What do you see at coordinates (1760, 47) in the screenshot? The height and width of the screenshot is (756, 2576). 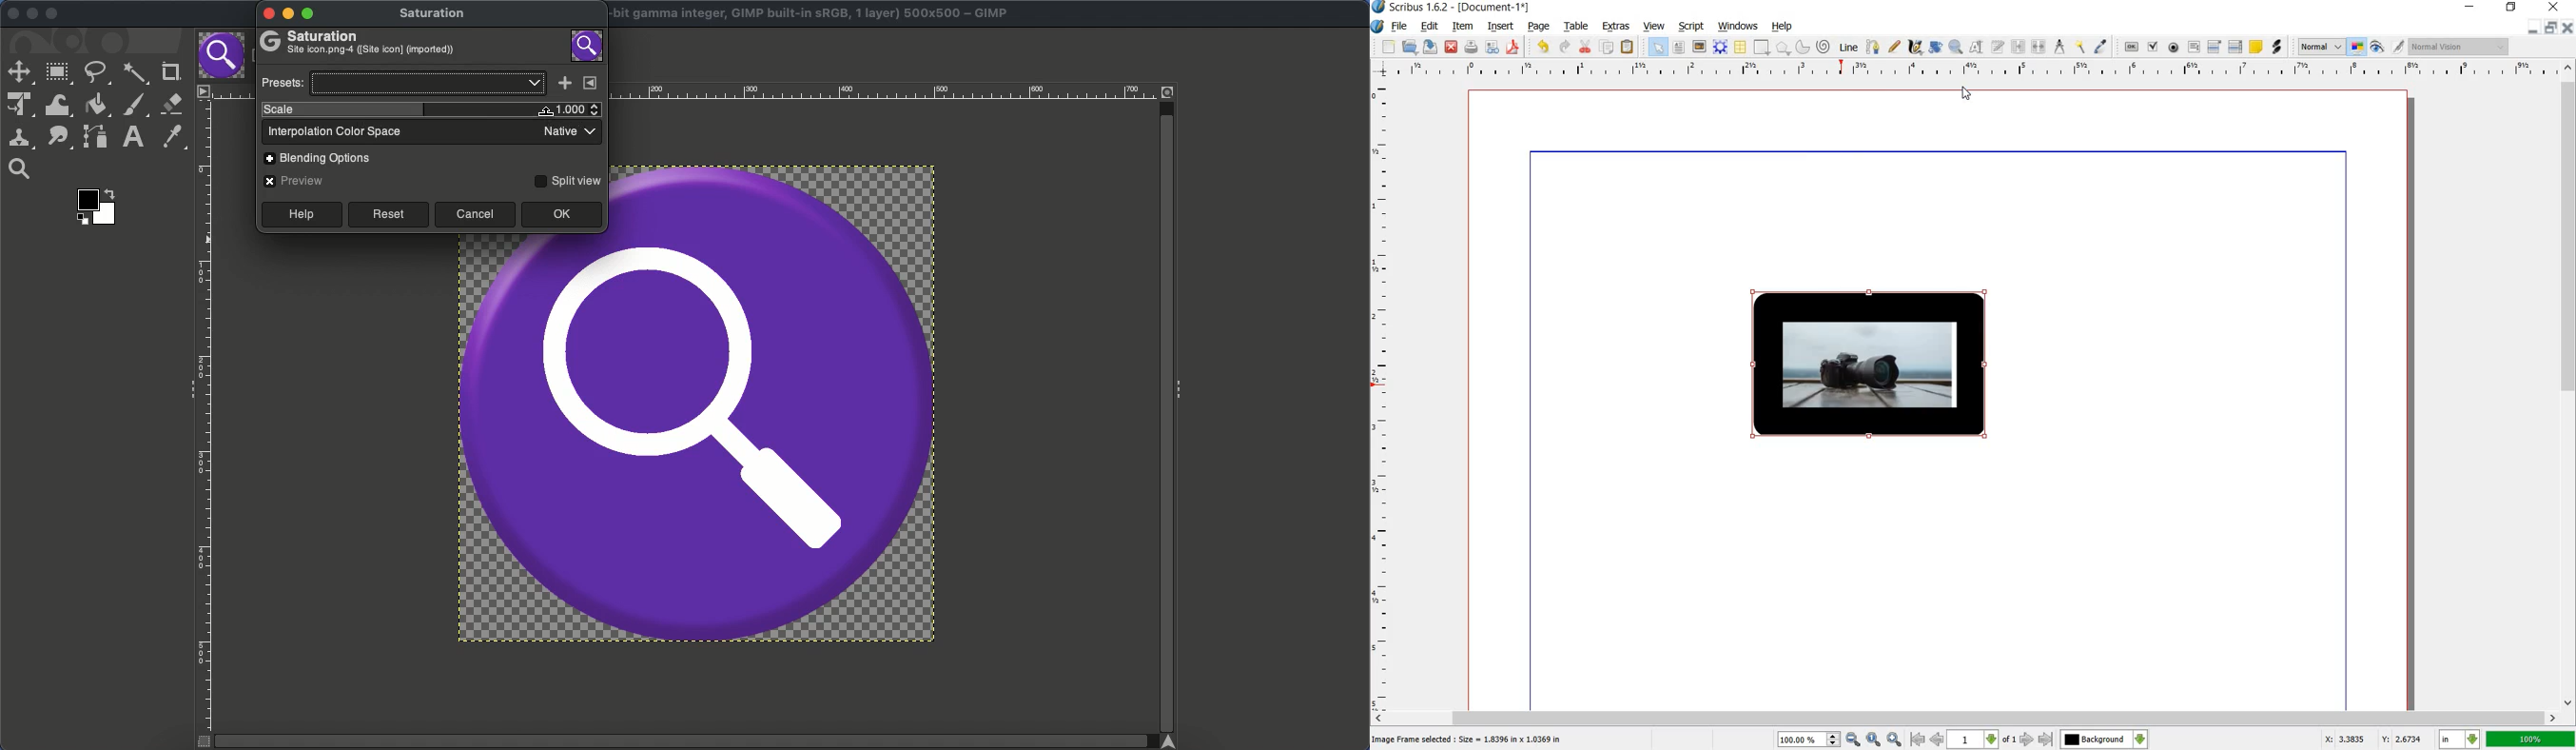 I see `shape` at bounding box center [1760, 47].